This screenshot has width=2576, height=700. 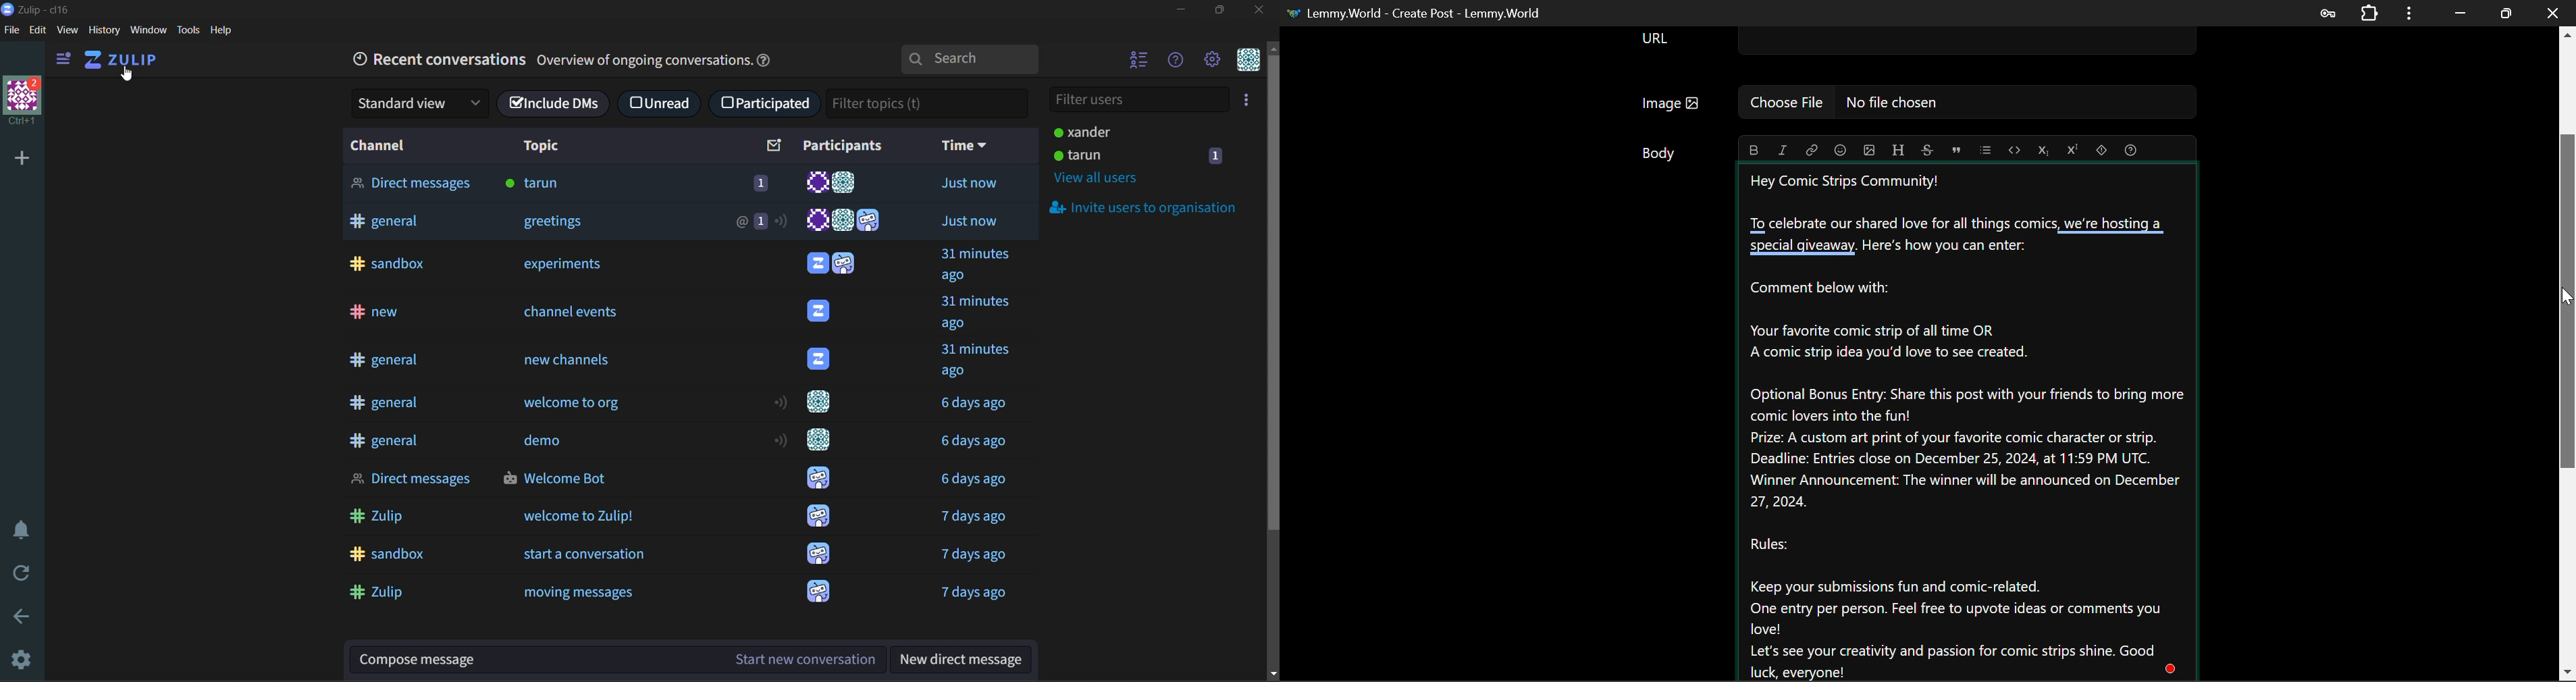 What do you see at coordinates (588, 517) in the screenshot?
I see `welcome to Zulip!` at bounding box center [588, 517].